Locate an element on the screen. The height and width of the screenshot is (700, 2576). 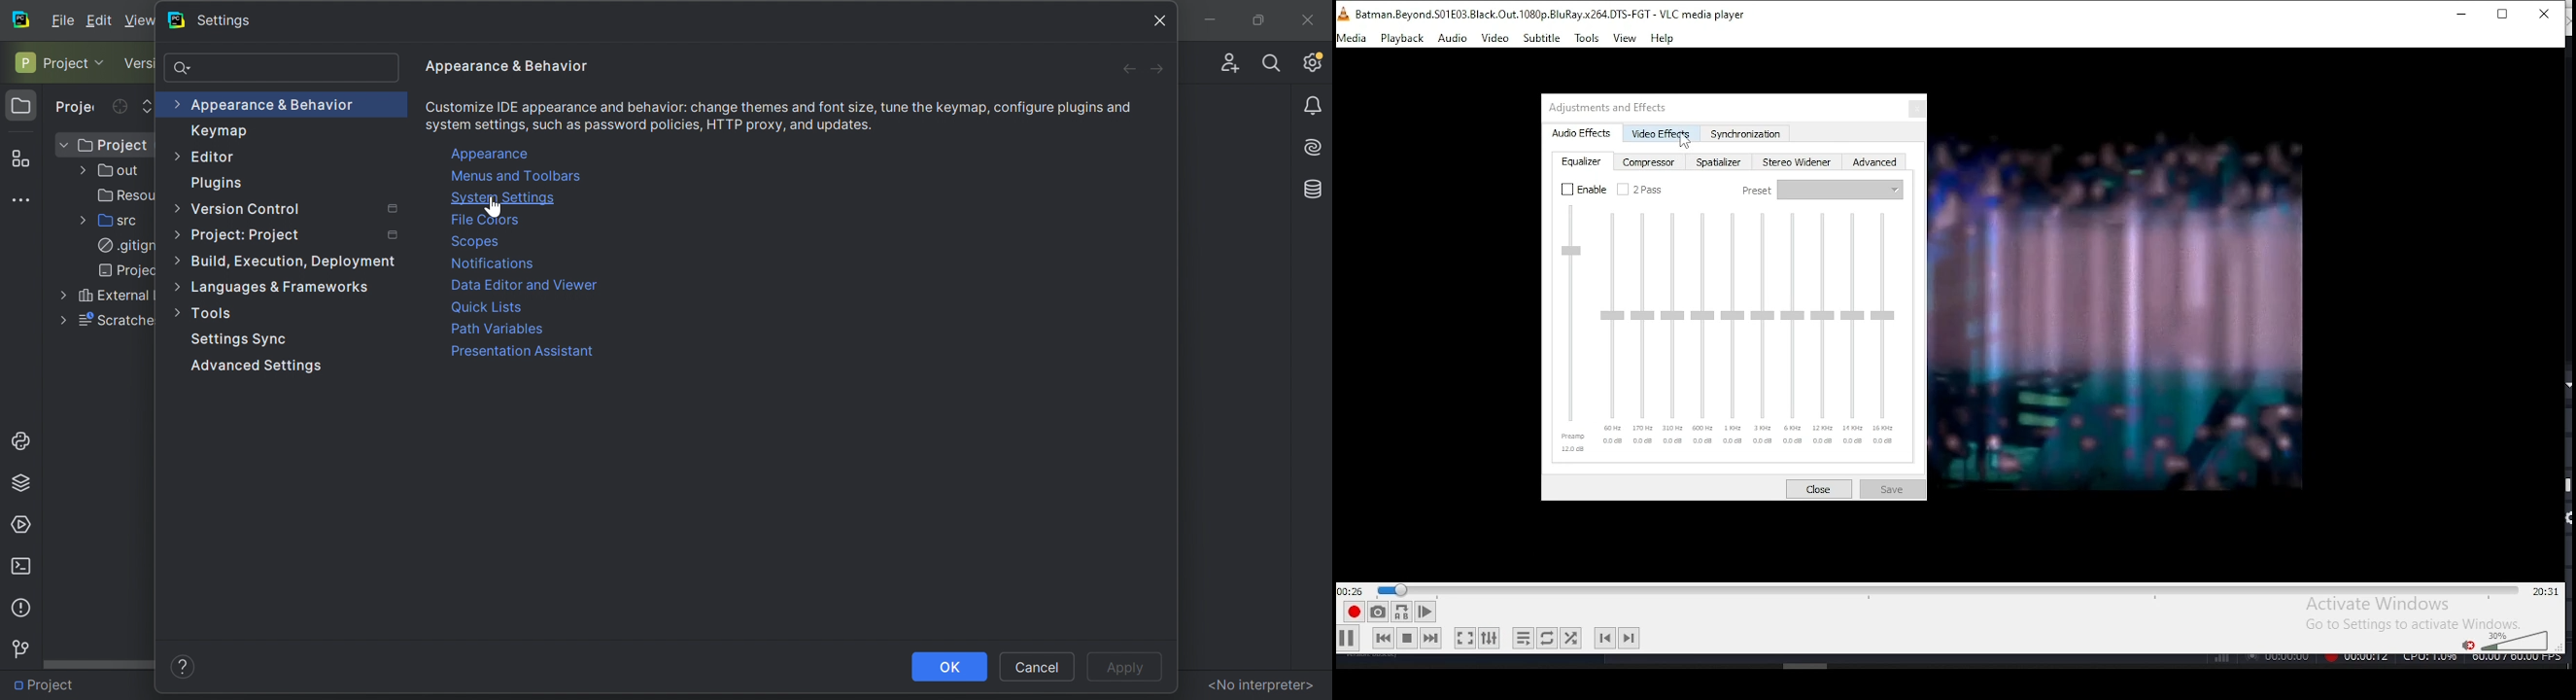
synchronization is located at coordinates (1746, 134).